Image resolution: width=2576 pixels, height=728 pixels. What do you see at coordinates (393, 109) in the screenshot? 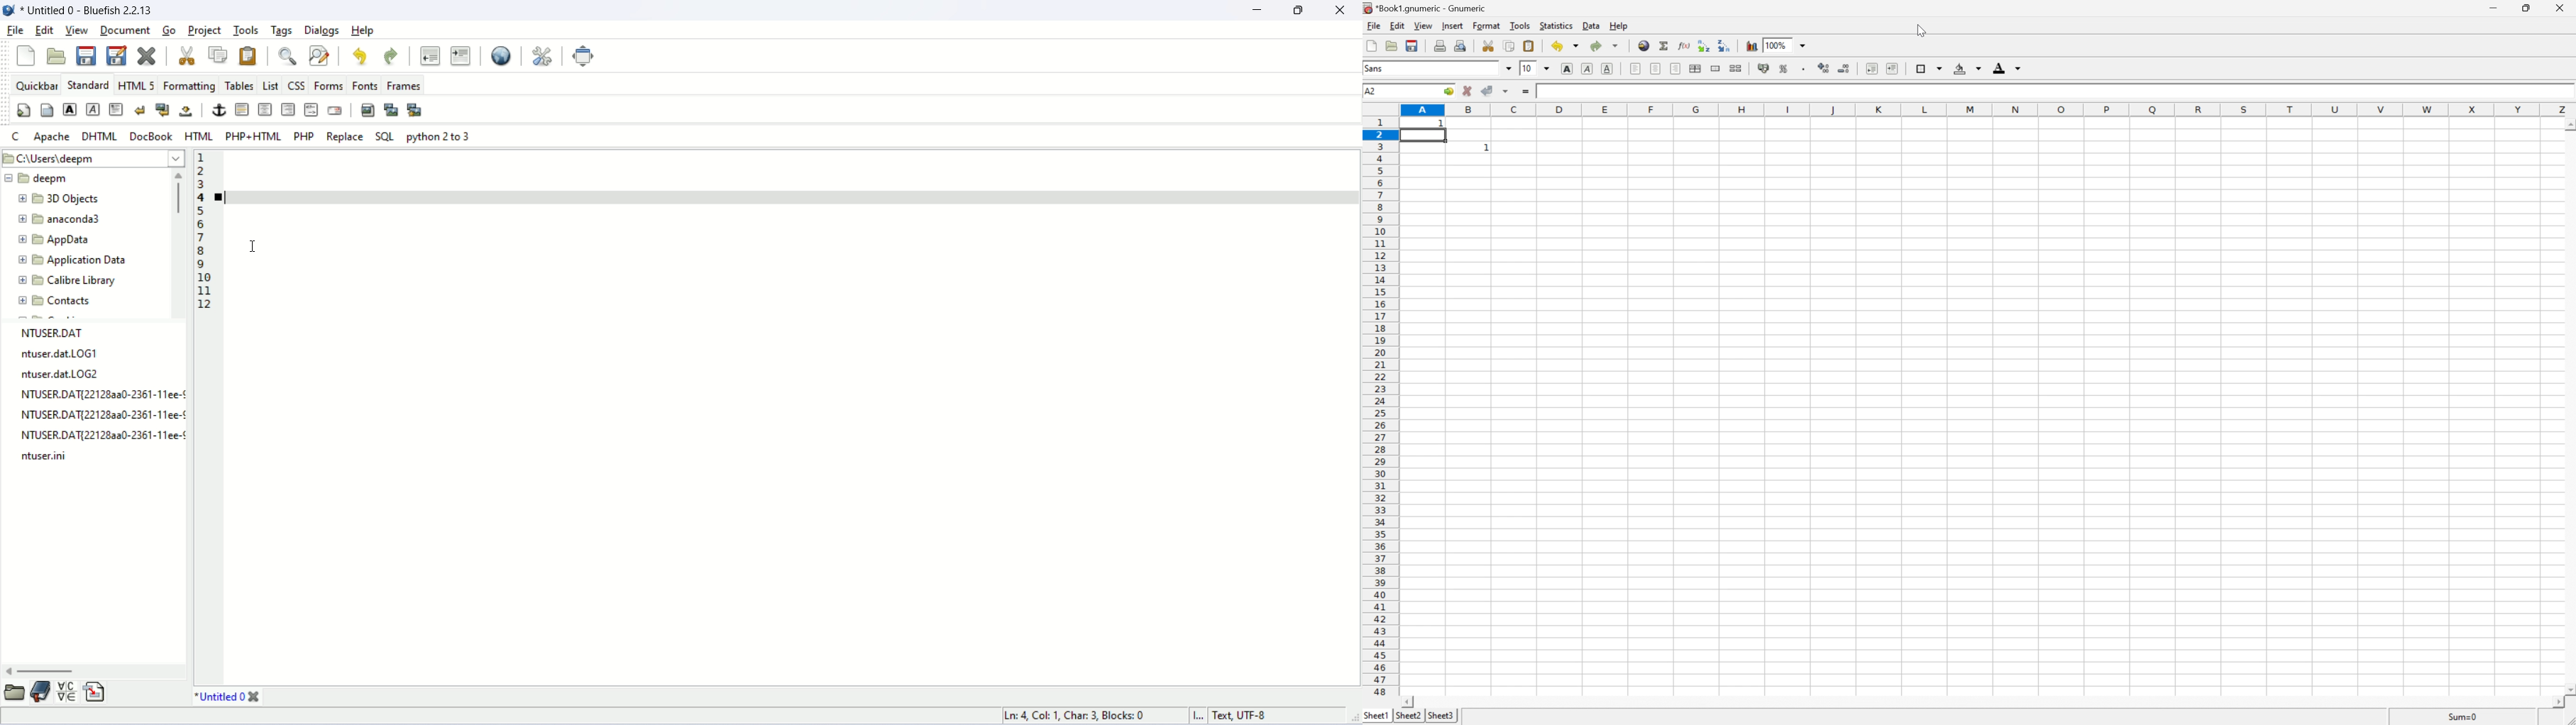
I see `insert thumbnail` at bounding box center [393, 109].